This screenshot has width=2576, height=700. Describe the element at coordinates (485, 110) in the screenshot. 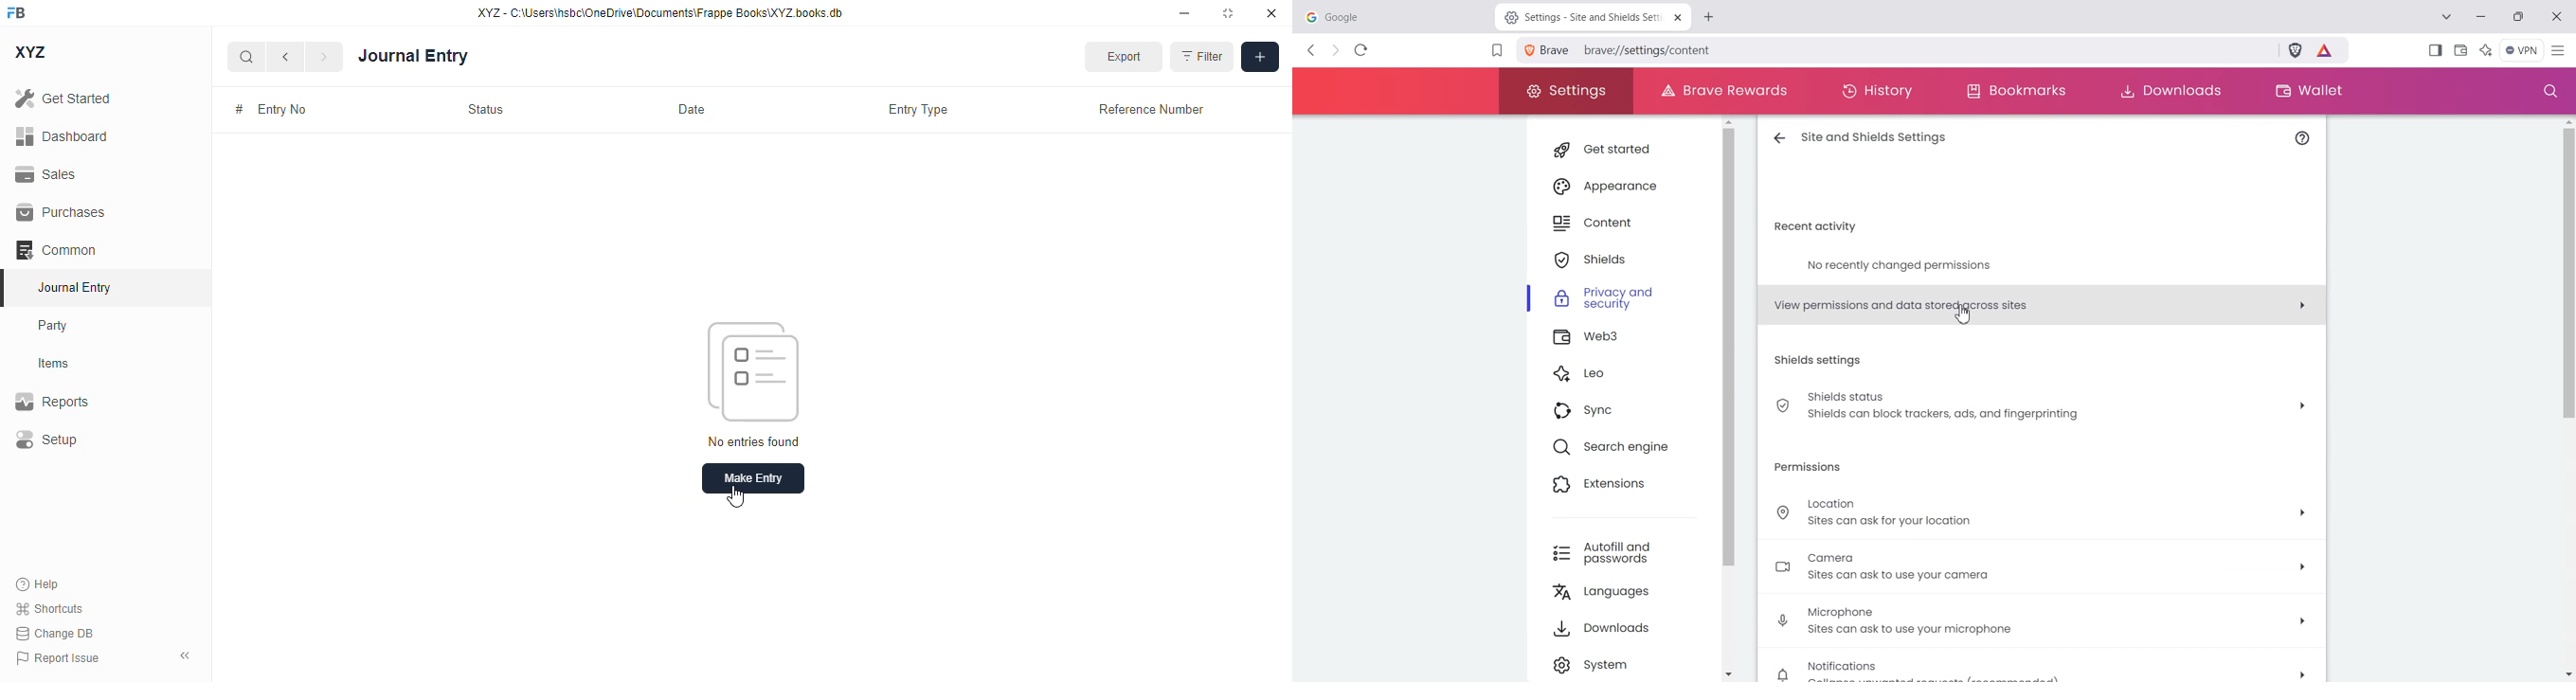

I see `status` at that location.